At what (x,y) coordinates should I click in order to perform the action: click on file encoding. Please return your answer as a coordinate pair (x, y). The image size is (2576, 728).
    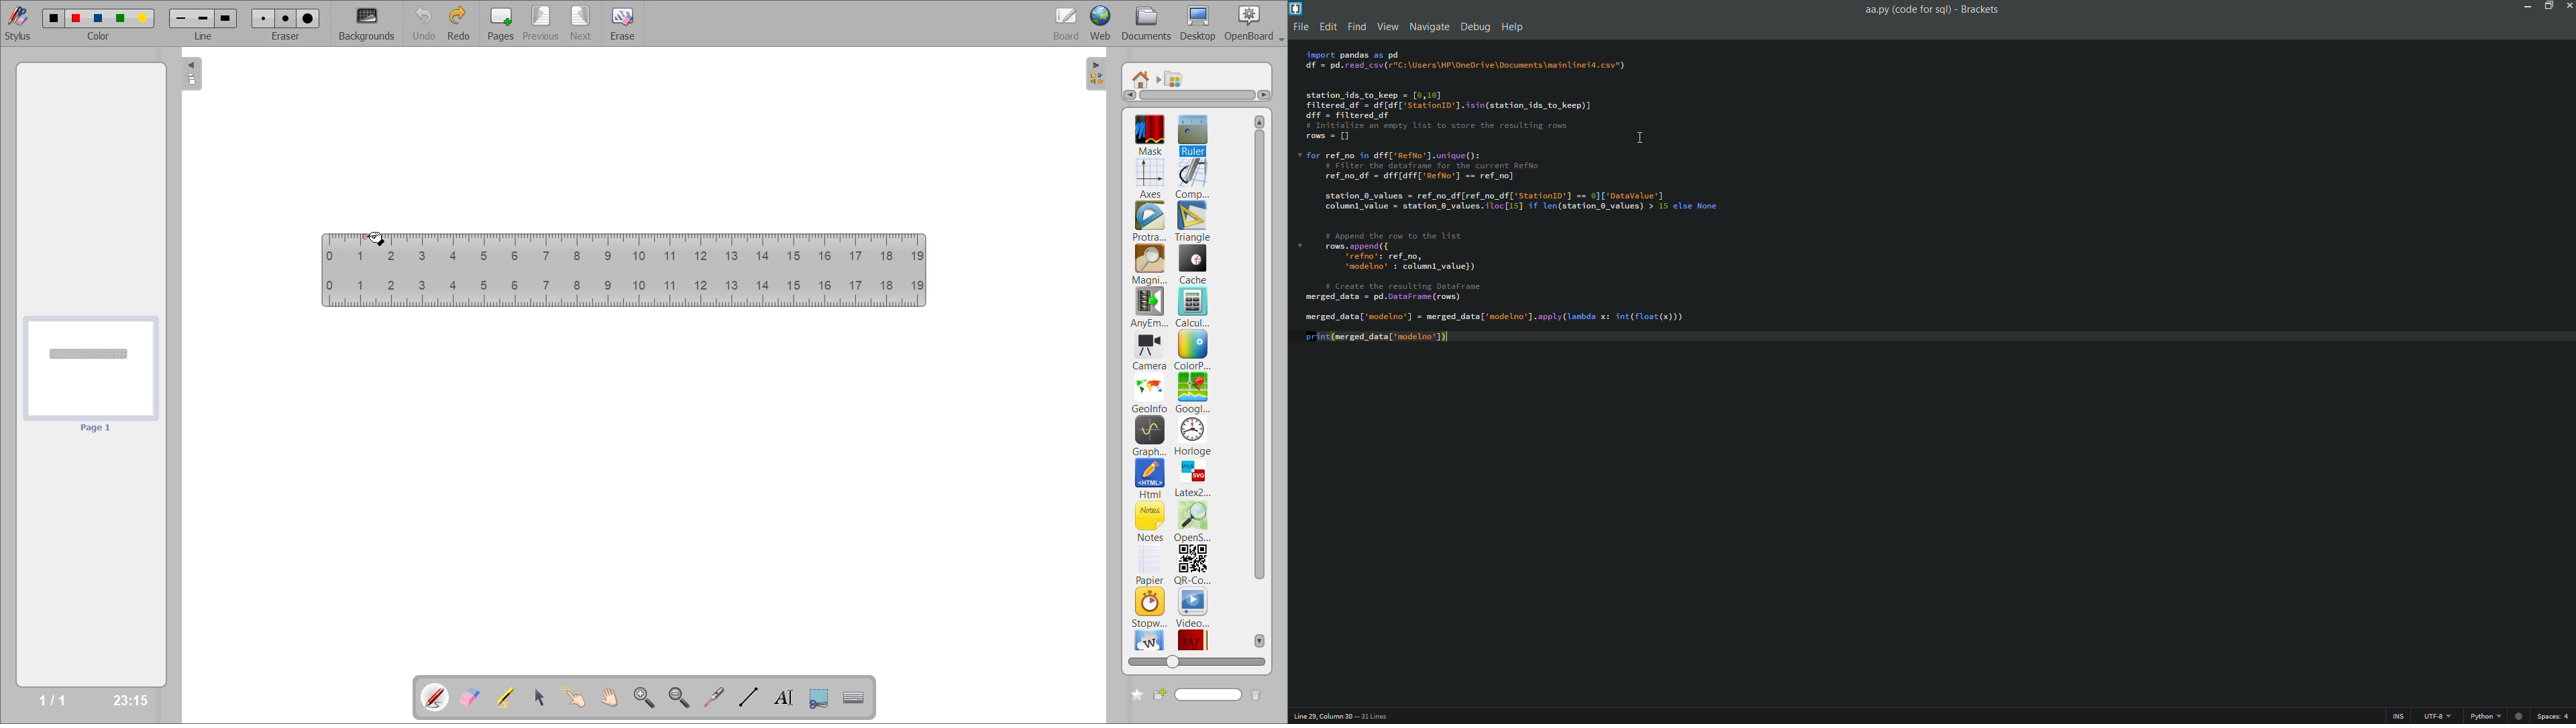
    Looking at the image, I should click on (2442, 716).